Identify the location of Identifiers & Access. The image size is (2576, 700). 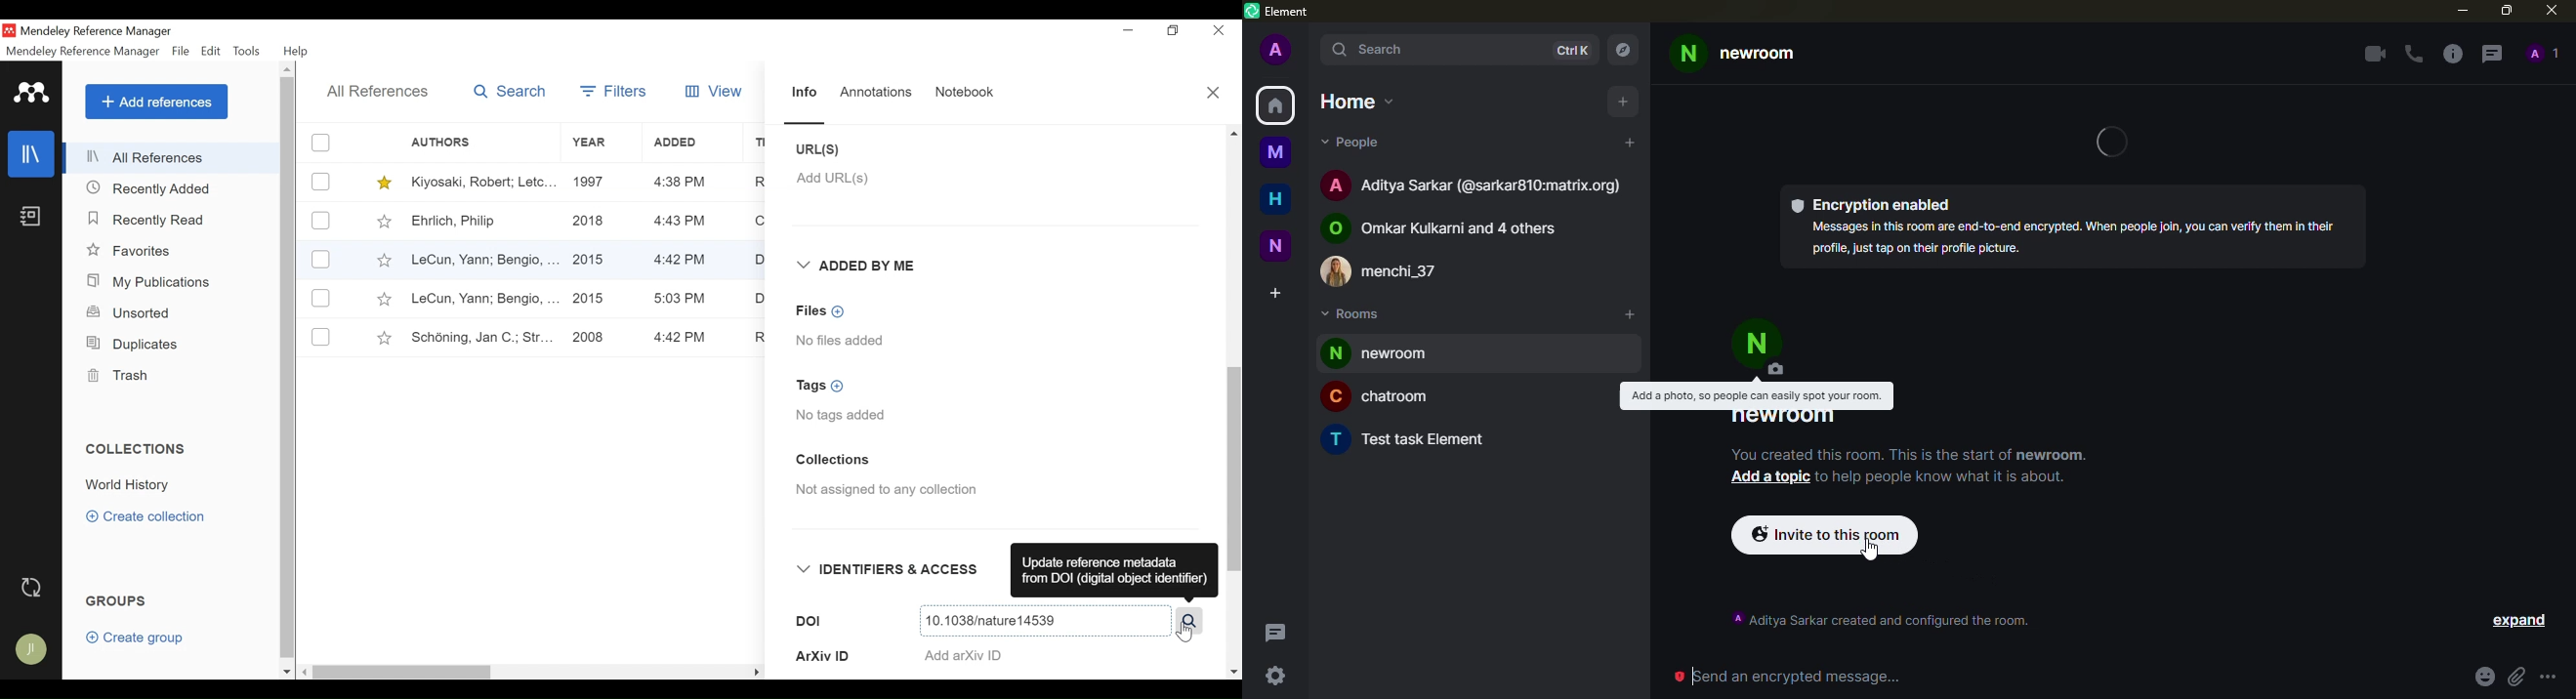
(891, 570).